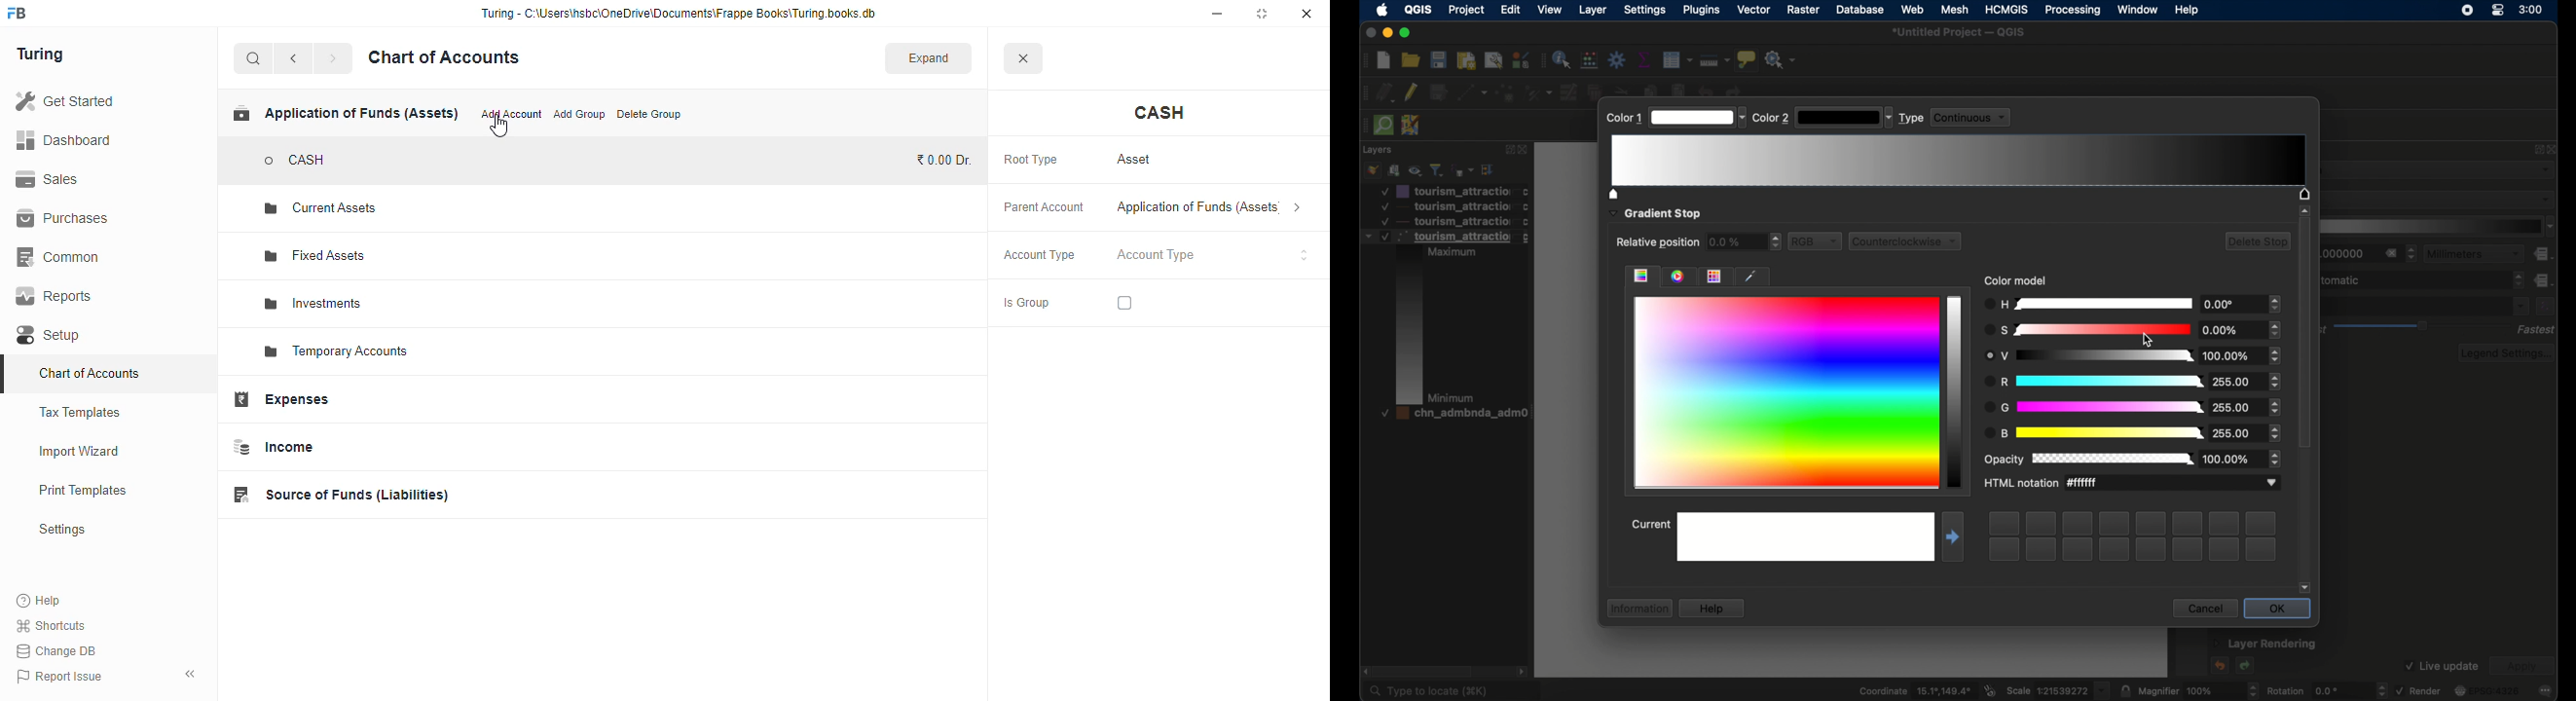 The image size is (2576, 728). Describe the element at coordinates (1509, 9) in the screenshot. I see `edit` at that location.